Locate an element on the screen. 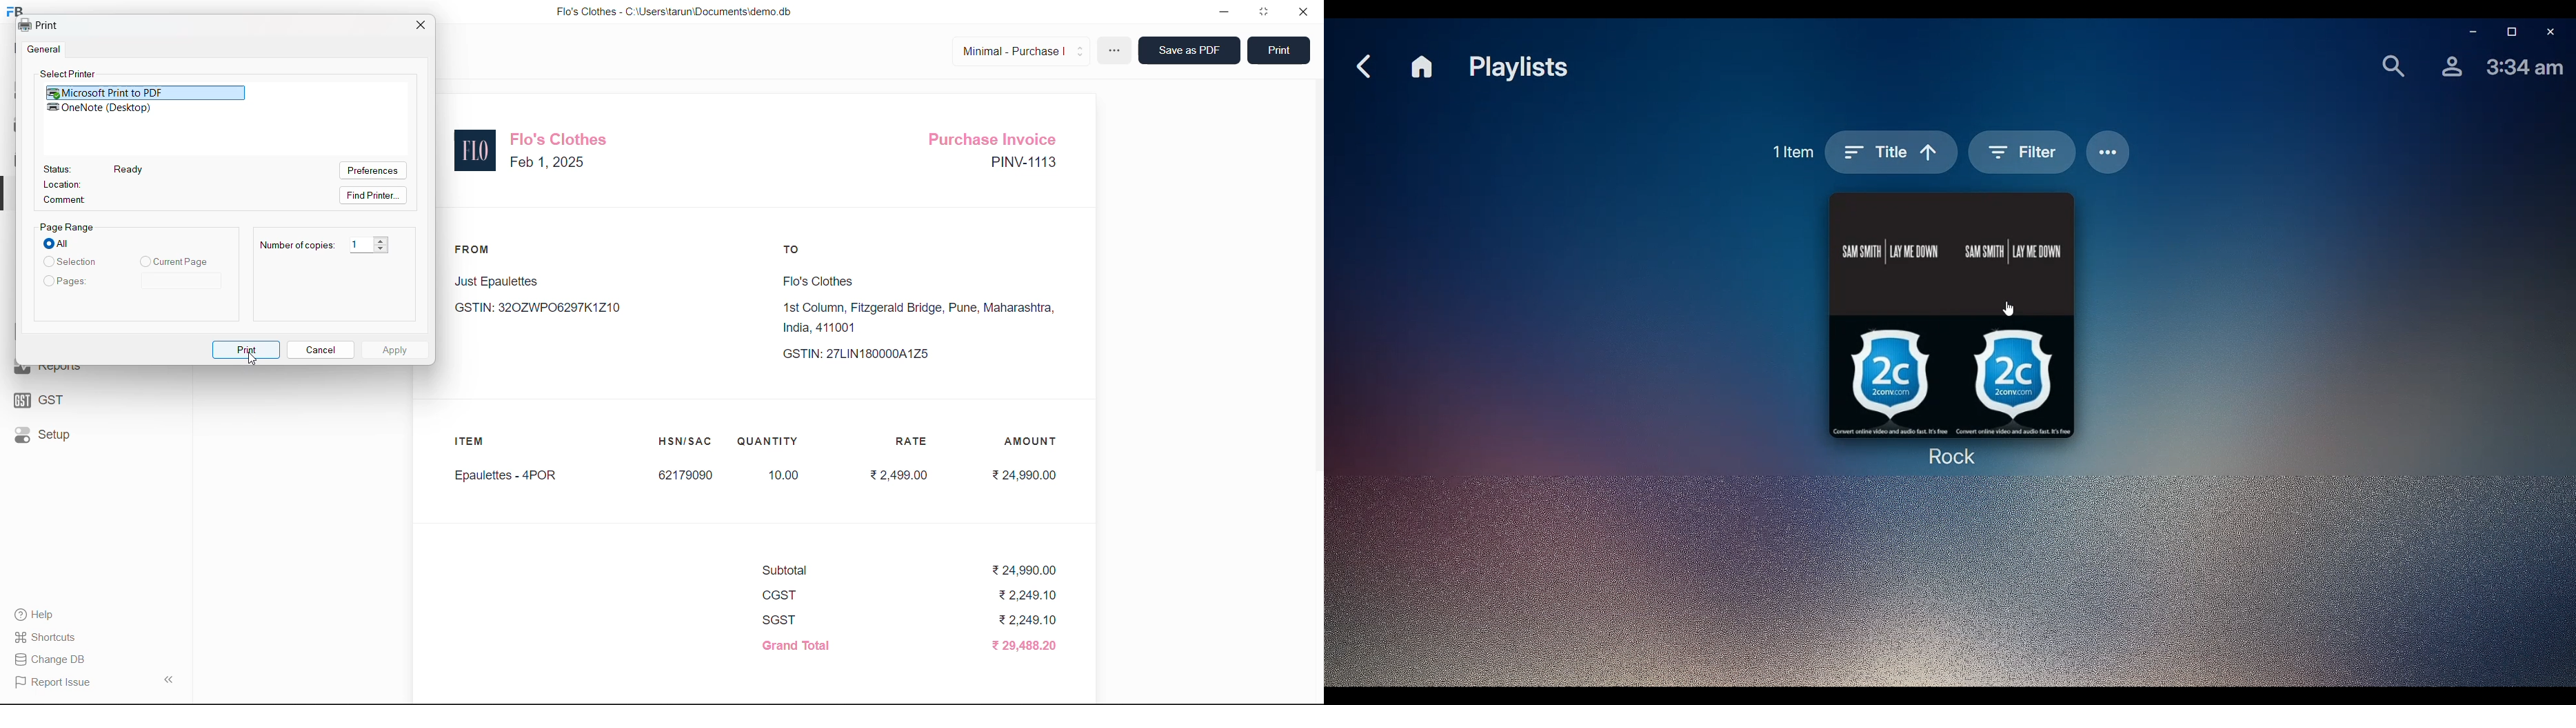 The image size is (2576, 728). close is located at coordinates (1302, 14).